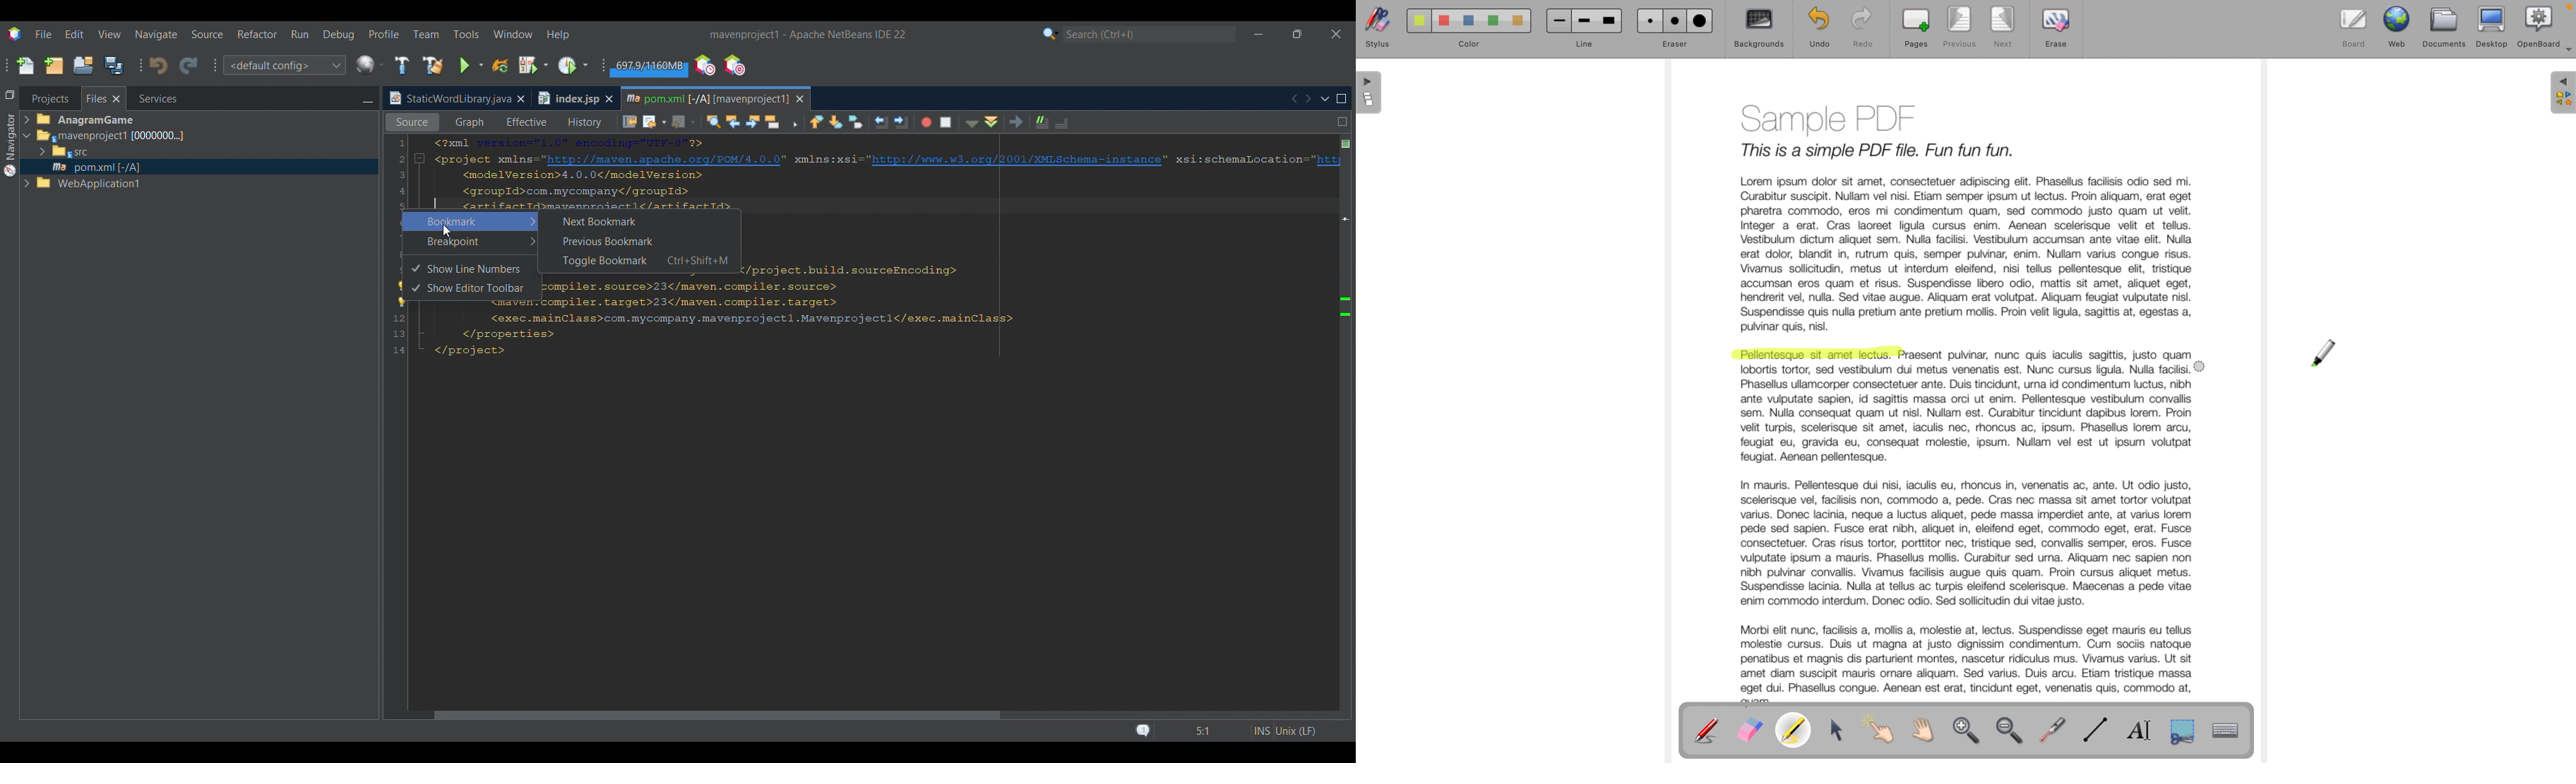 The height and width of the screenshot is (784, 2576). What do you see at coordinates (1464, 31) in the screenshot?
I see `color` at bounding box center [1464, 31].